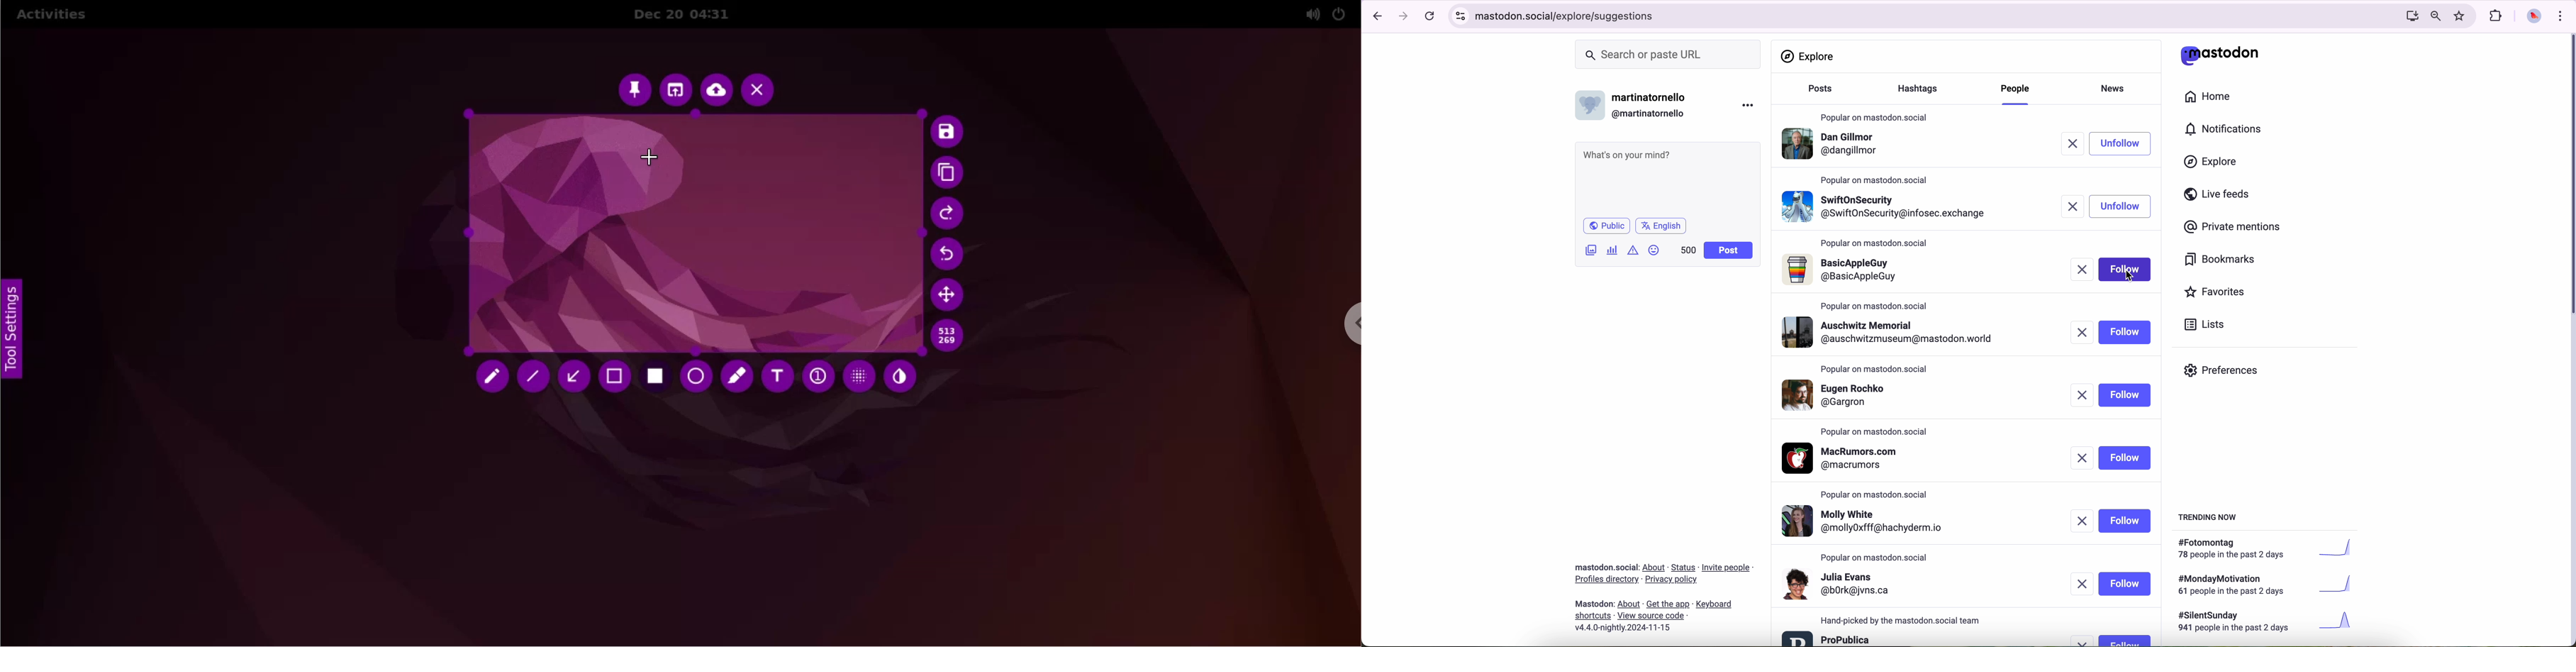 Image resolution: width=2576 pixels, height=672 pixels. What do you see at coordinates (1591, 250) in the screenshot?
I see `attach image` at bounding box center [1591, 250].